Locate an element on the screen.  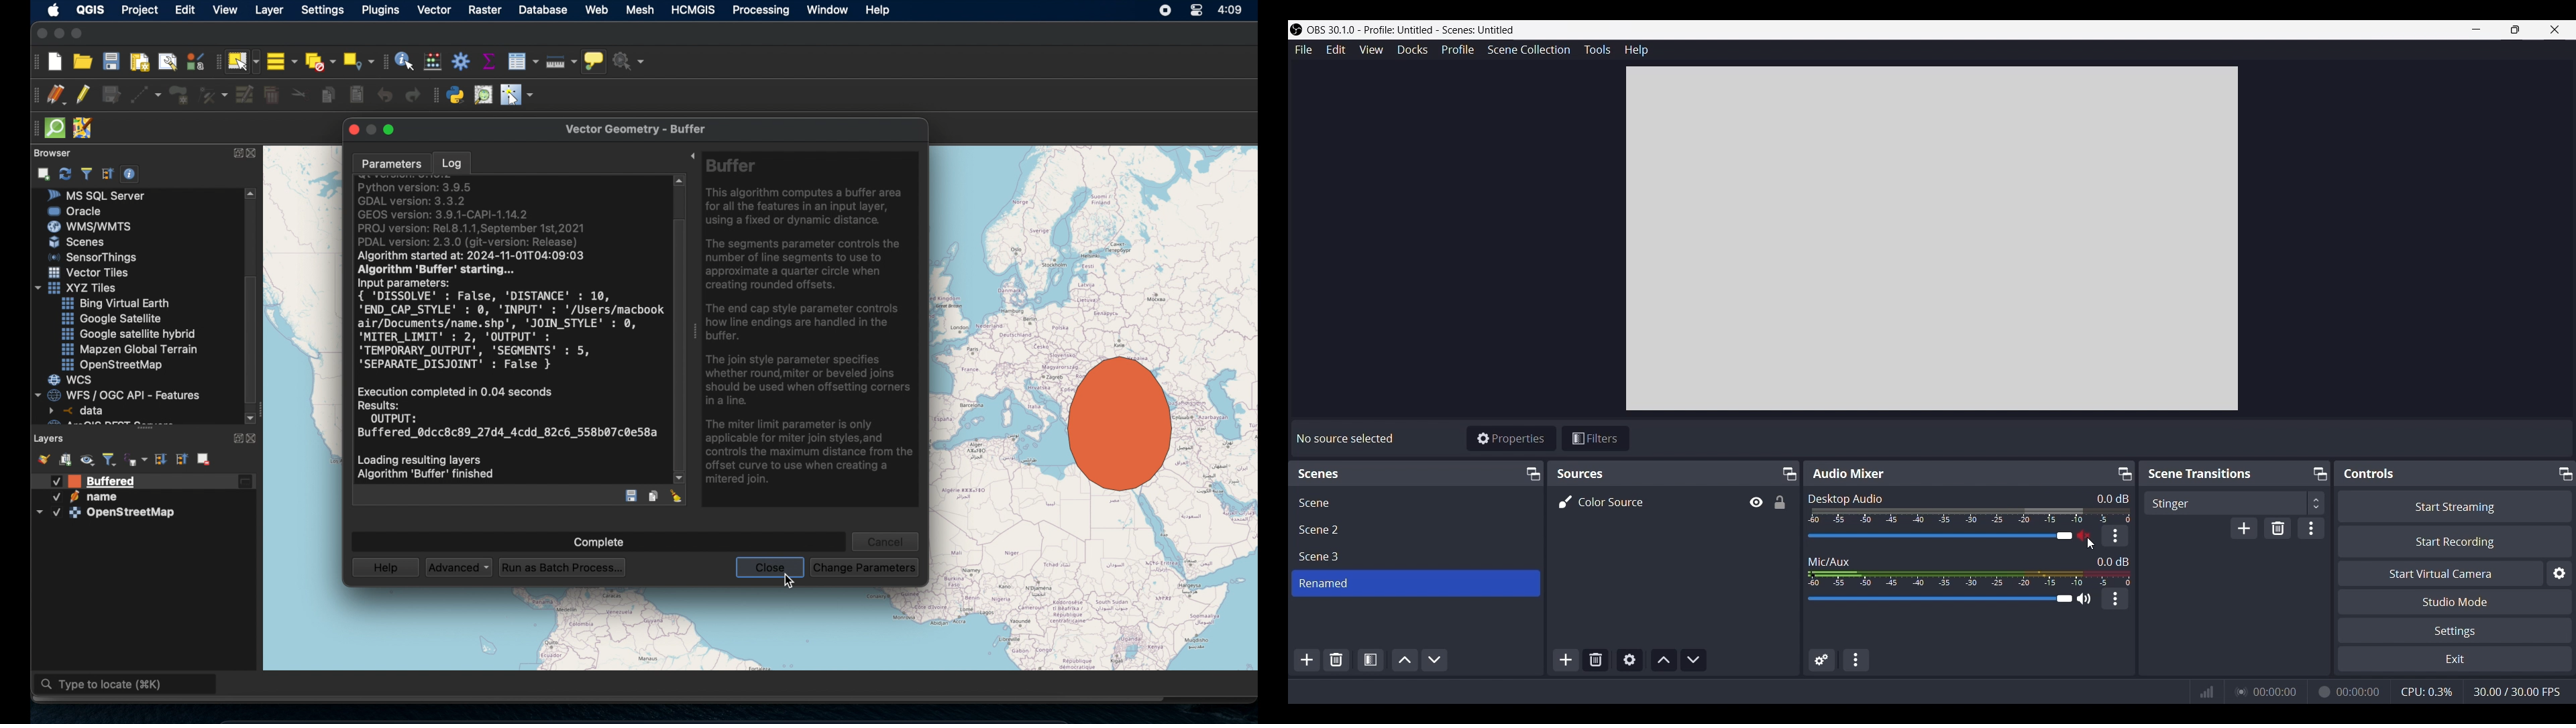
Help is located at coordinates (1636, 50).